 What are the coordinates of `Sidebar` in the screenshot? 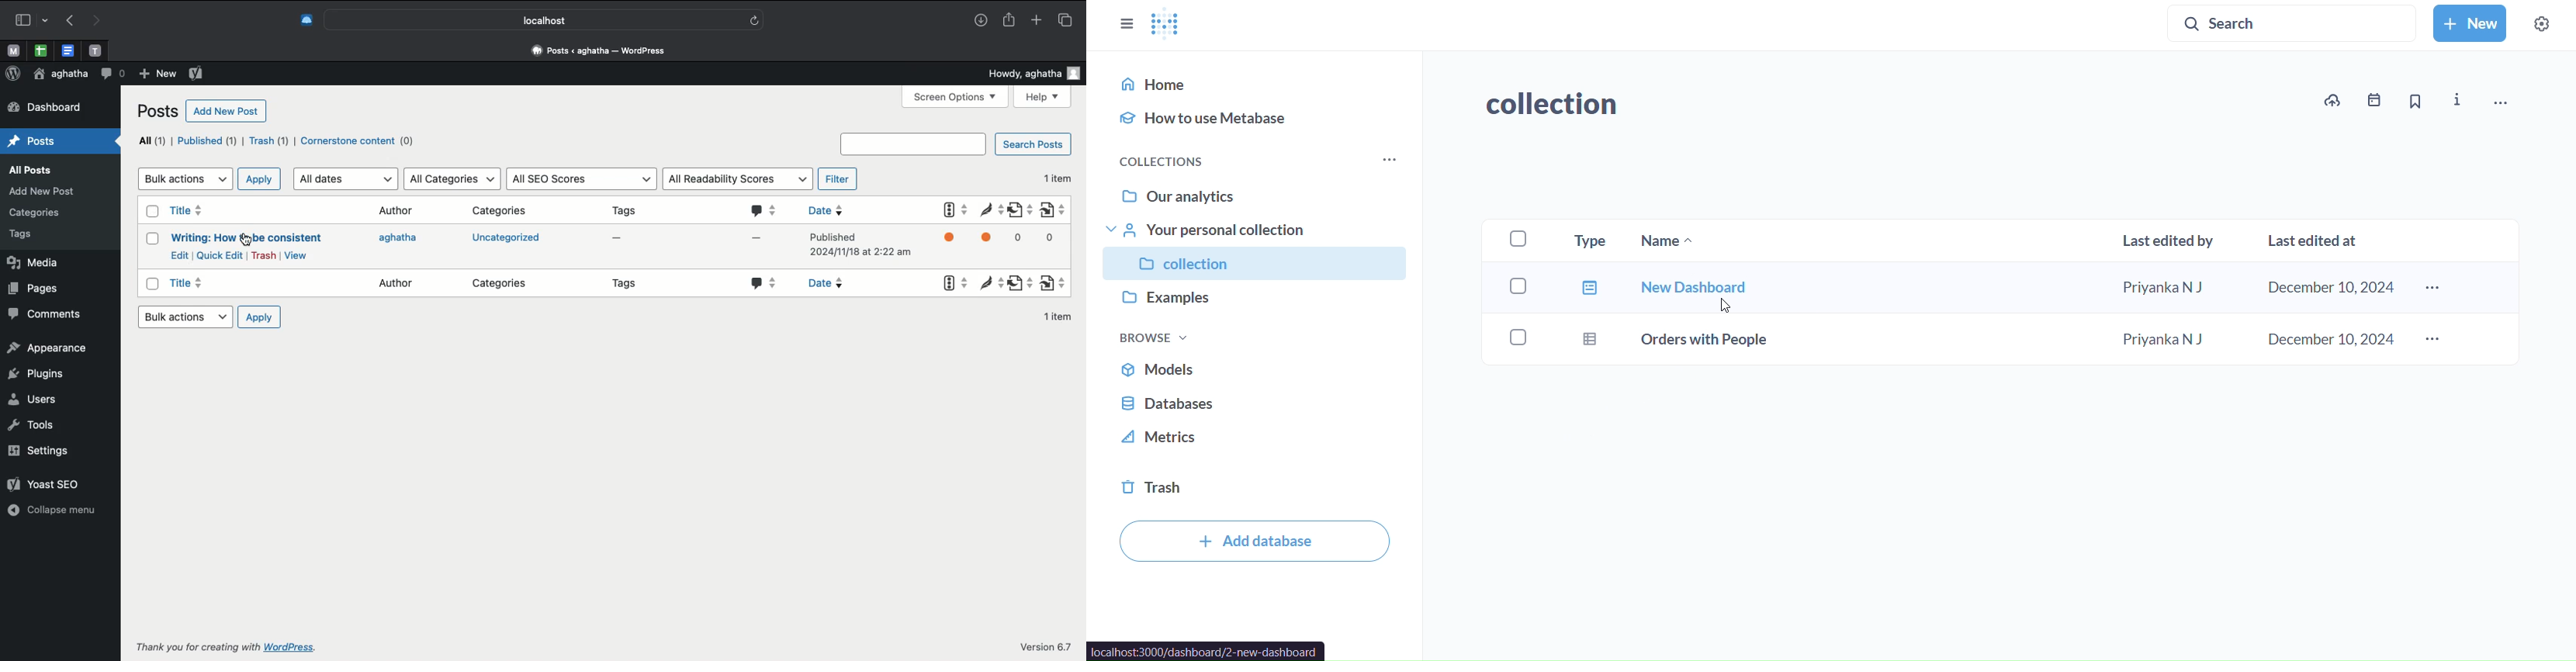 It's located at (29, 18).